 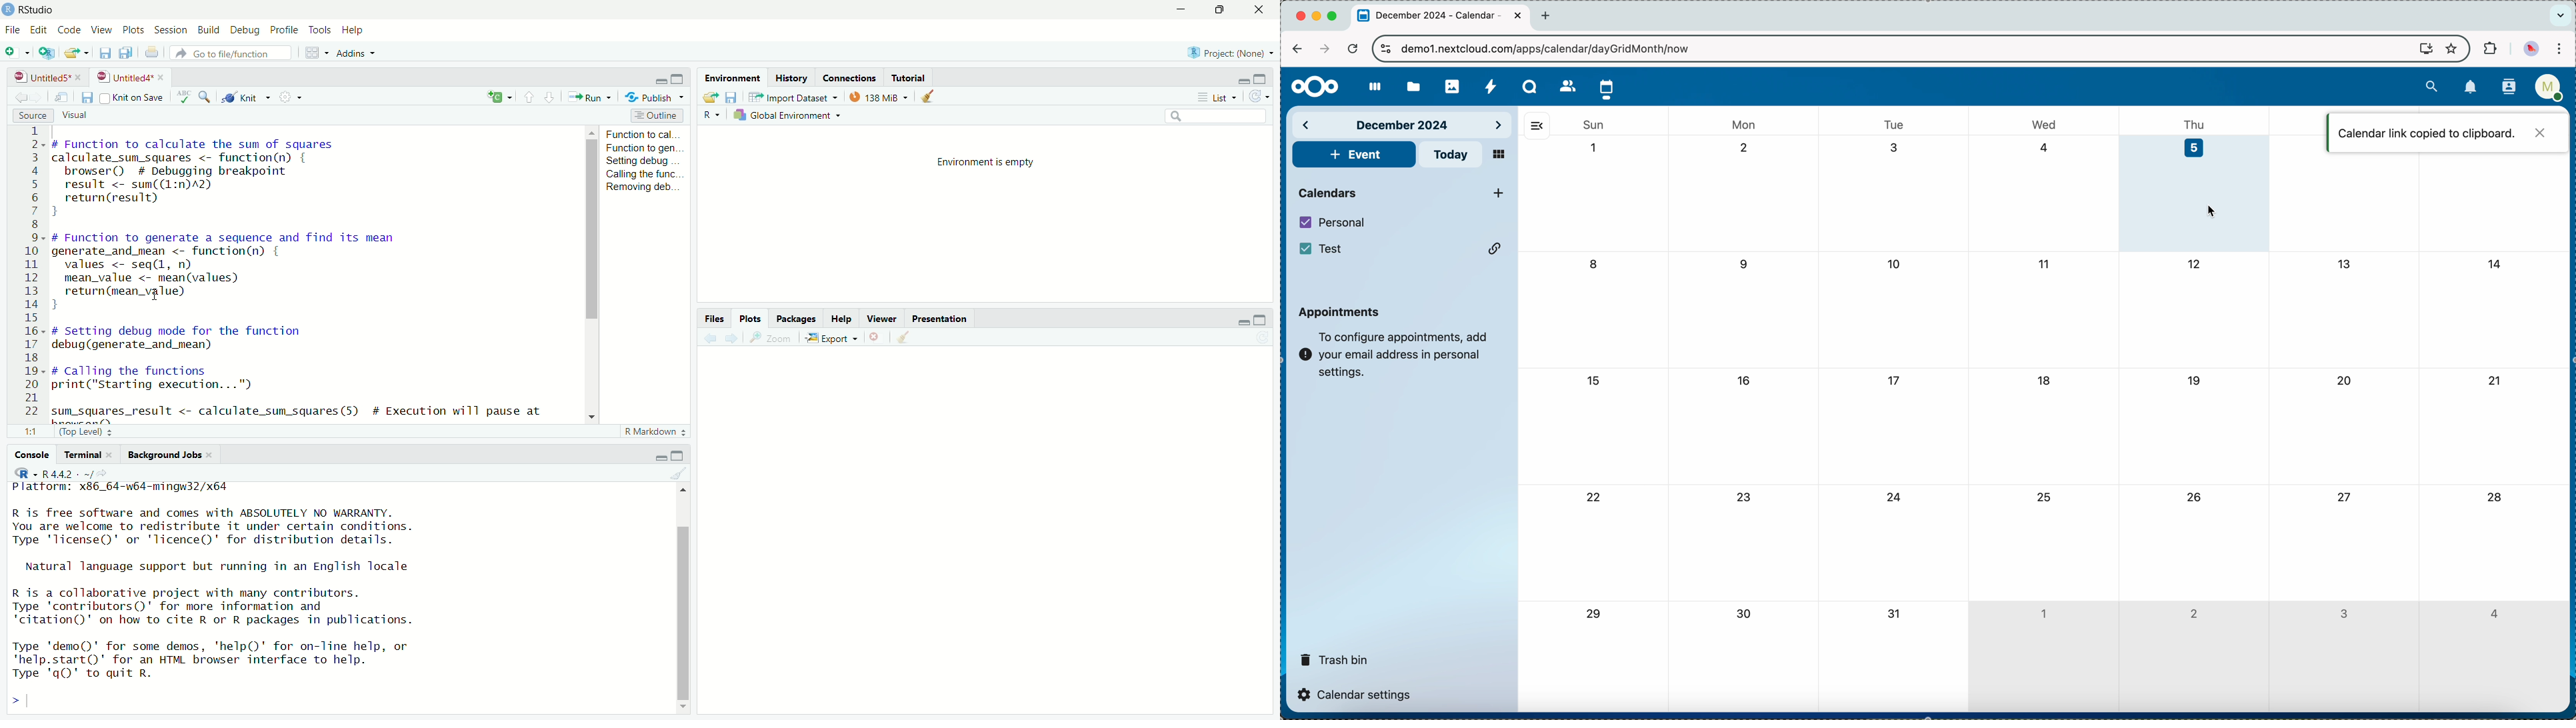 What do you see at coordinates (734, 98) in the screenshot?
I see `save workspace as` at bounding box center [734, 98].